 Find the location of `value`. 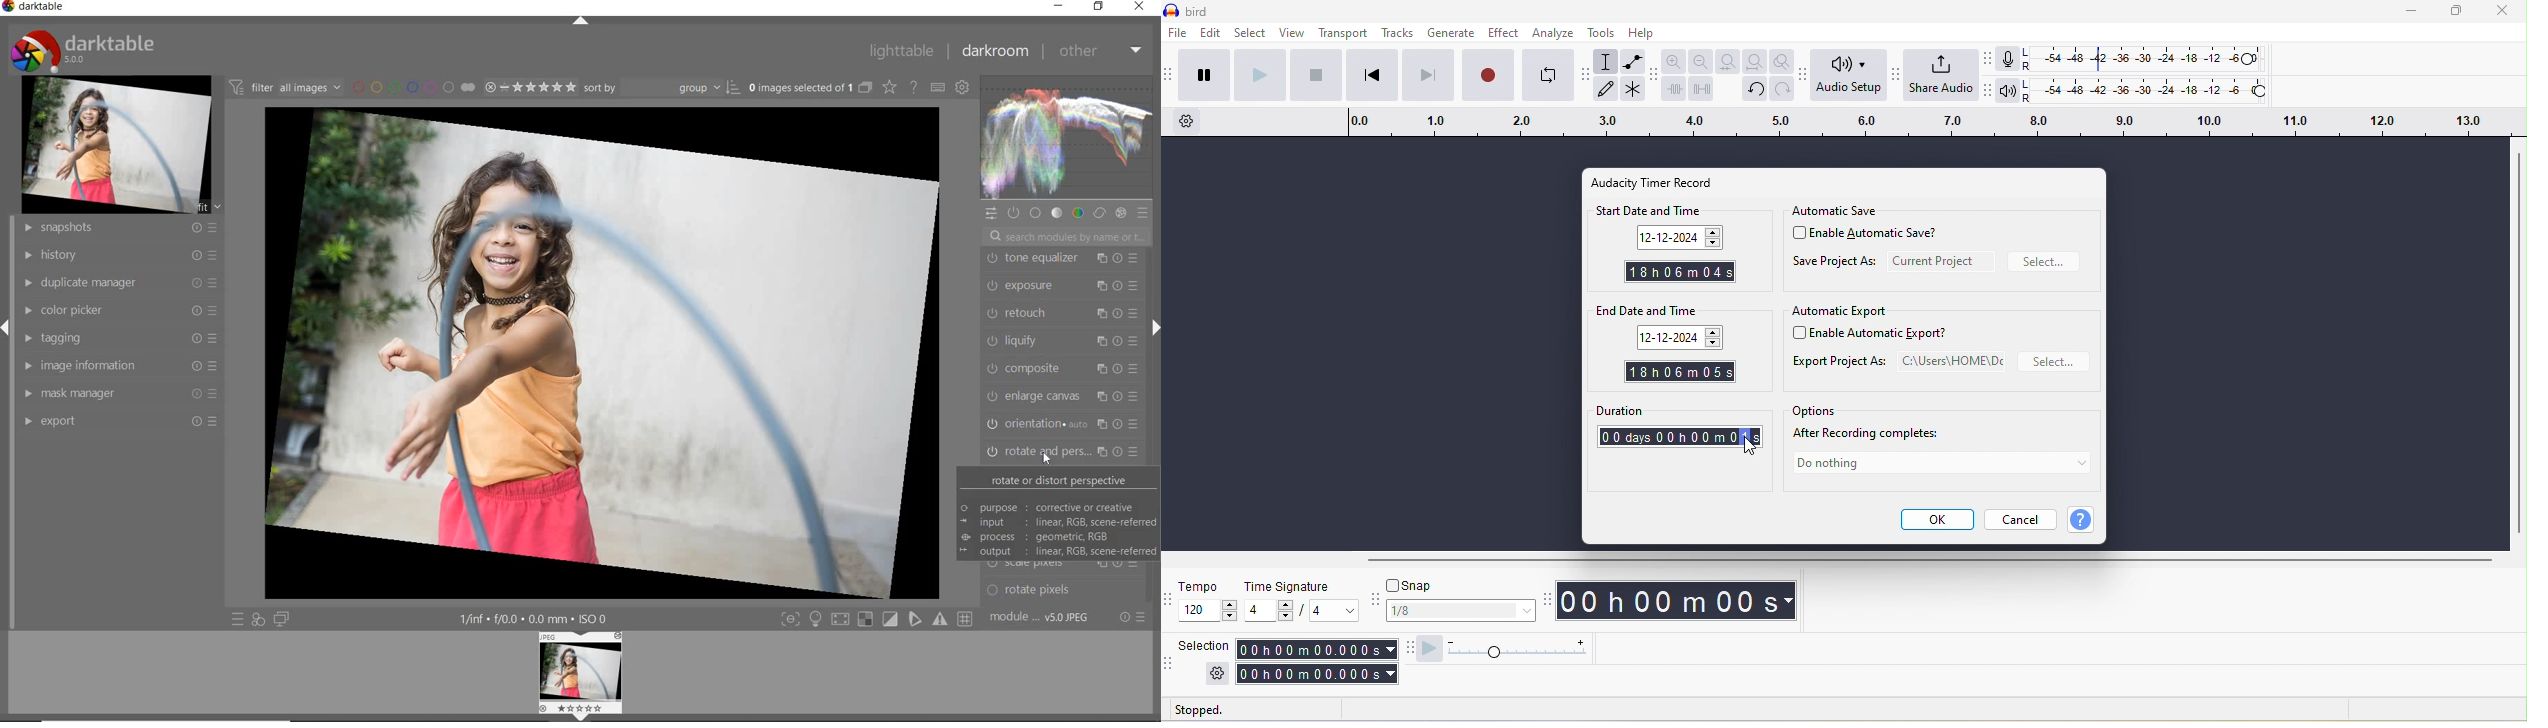

value is located at coordinates (1328, 614).